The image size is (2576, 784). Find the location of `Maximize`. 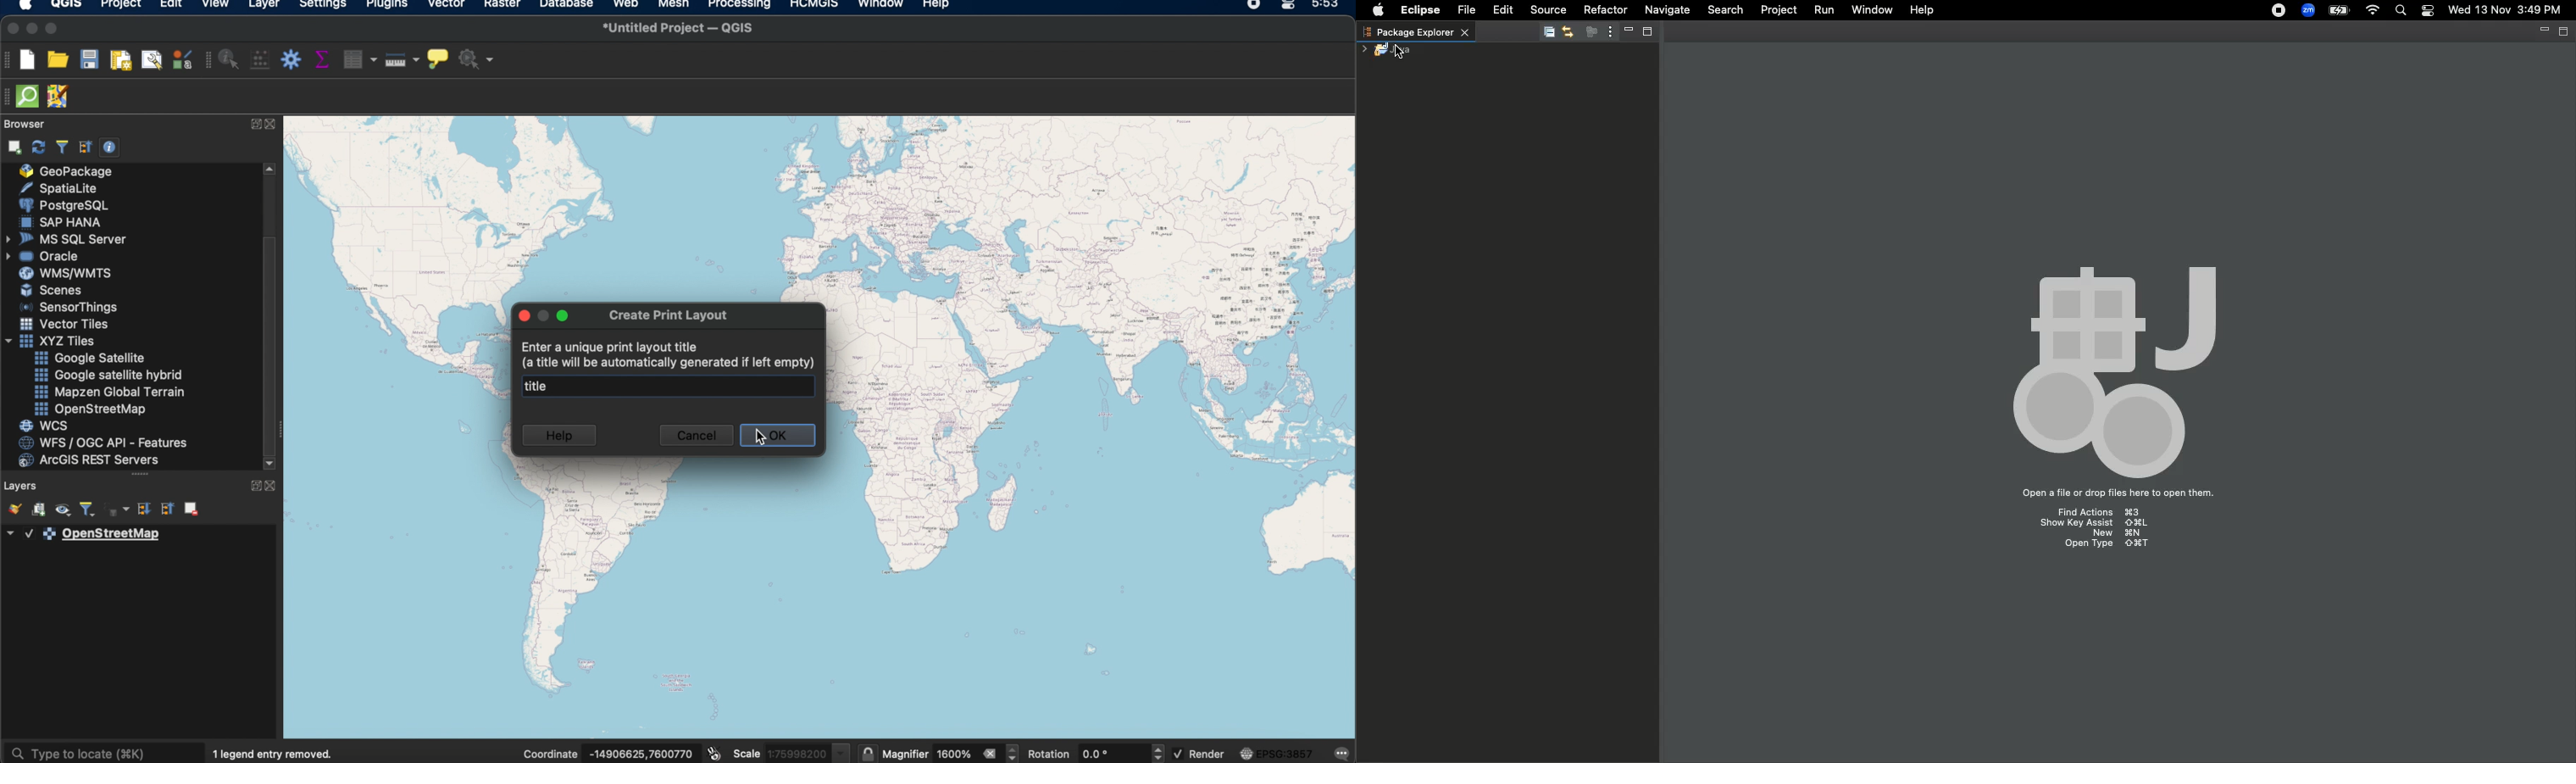

Maximize is located at coordinates (1652, 33).